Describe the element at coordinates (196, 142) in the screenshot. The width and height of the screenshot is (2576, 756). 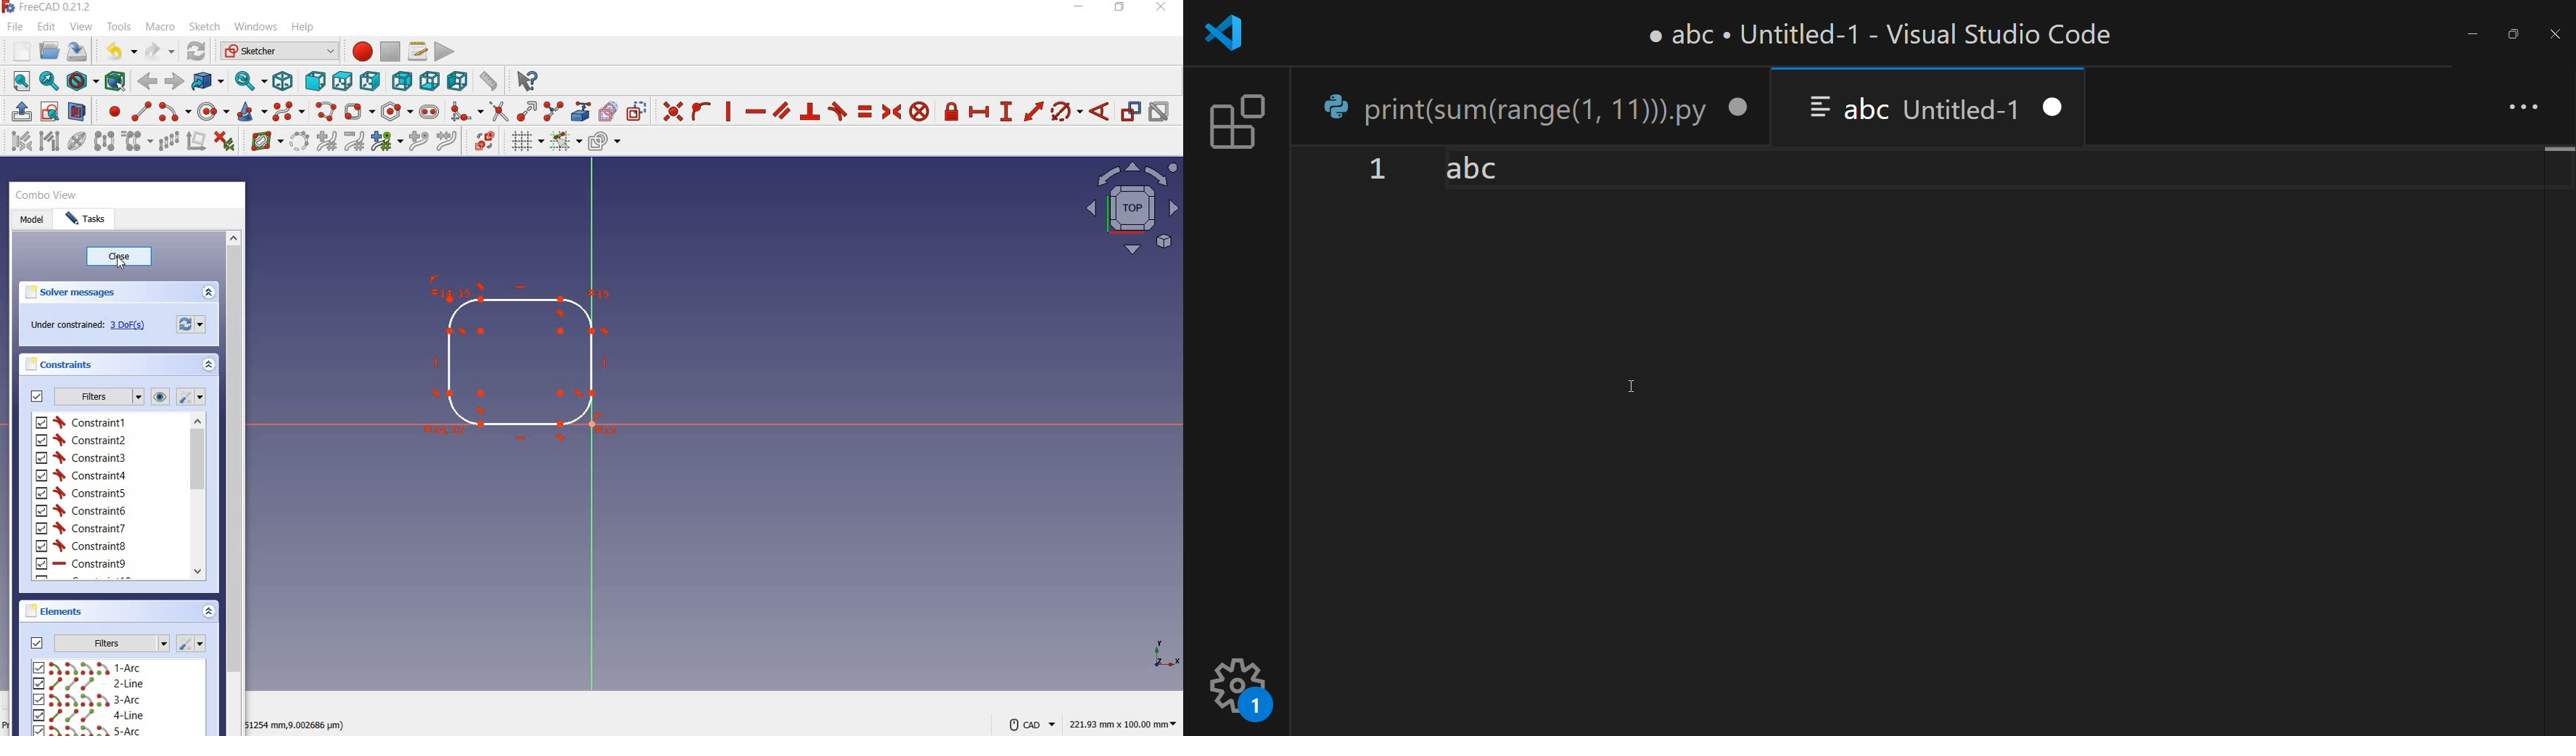
I see `remove axes alignment` at that location.